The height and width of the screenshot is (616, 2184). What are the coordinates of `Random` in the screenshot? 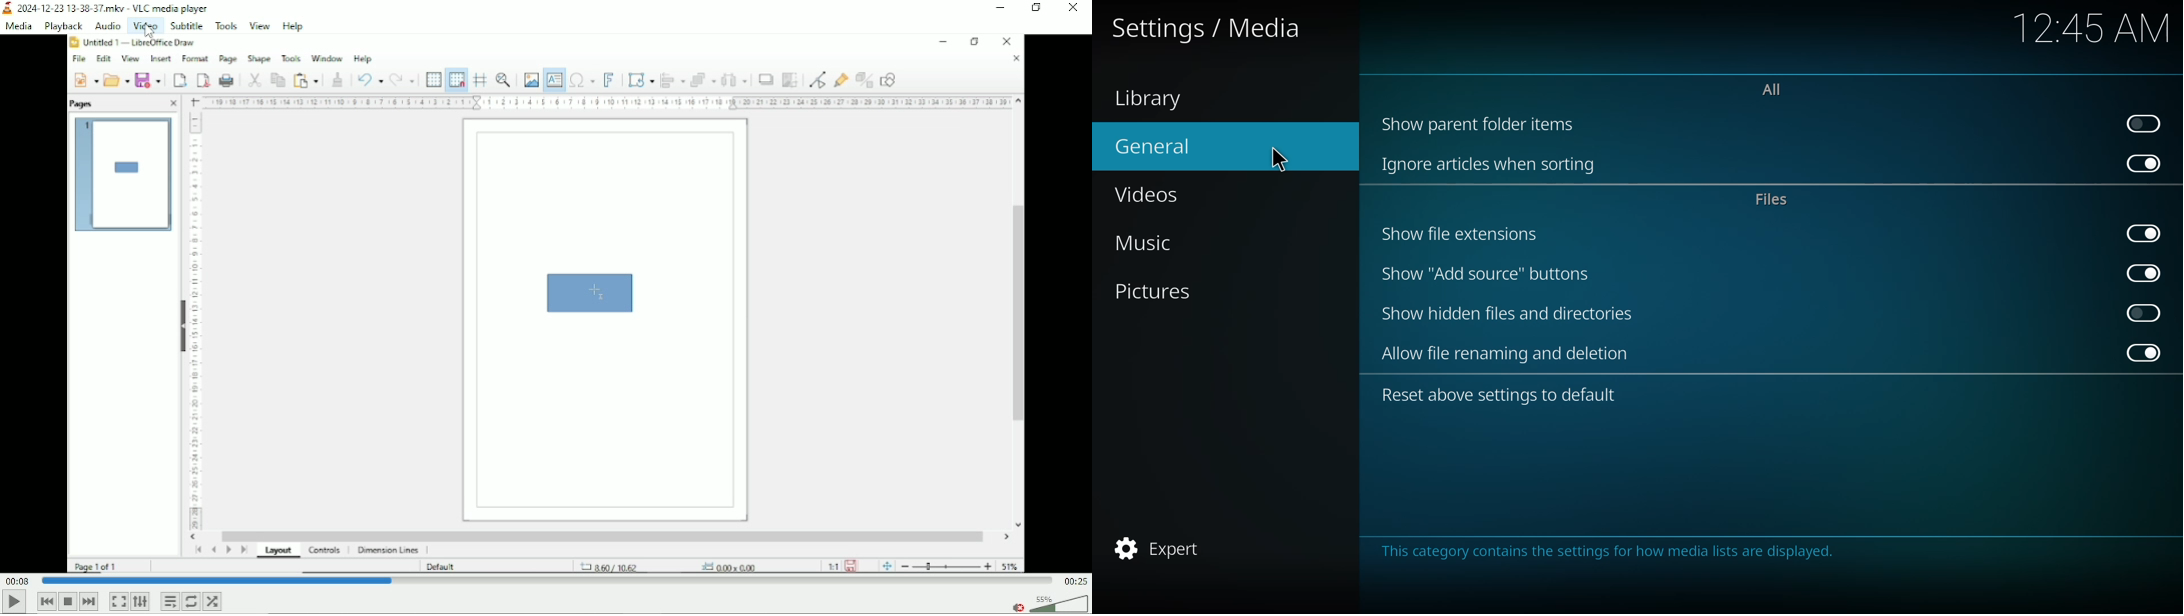 It's located at (213, 601).